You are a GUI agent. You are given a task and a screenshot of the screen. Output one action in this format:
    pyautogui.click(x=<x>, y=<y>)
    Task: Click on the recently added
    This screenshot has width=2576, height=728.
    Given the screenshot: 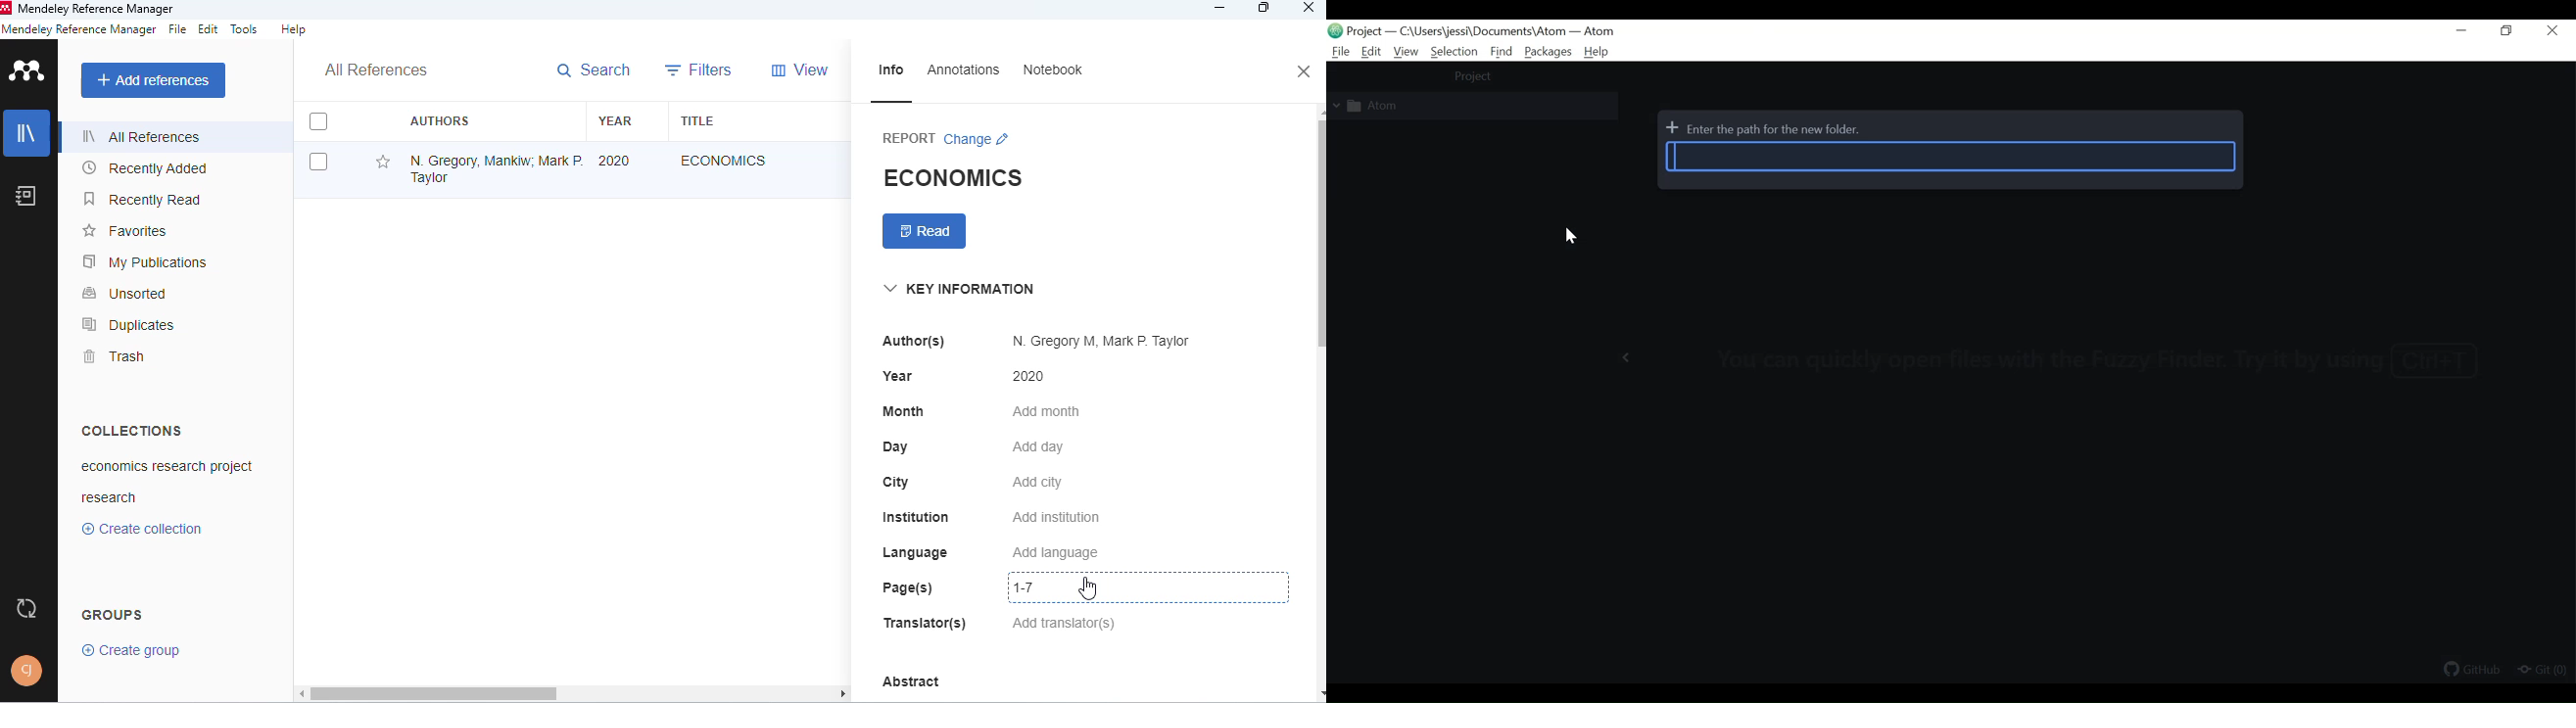 What is the action you would take?
    pyautogui.click(x=143, y=168)
    